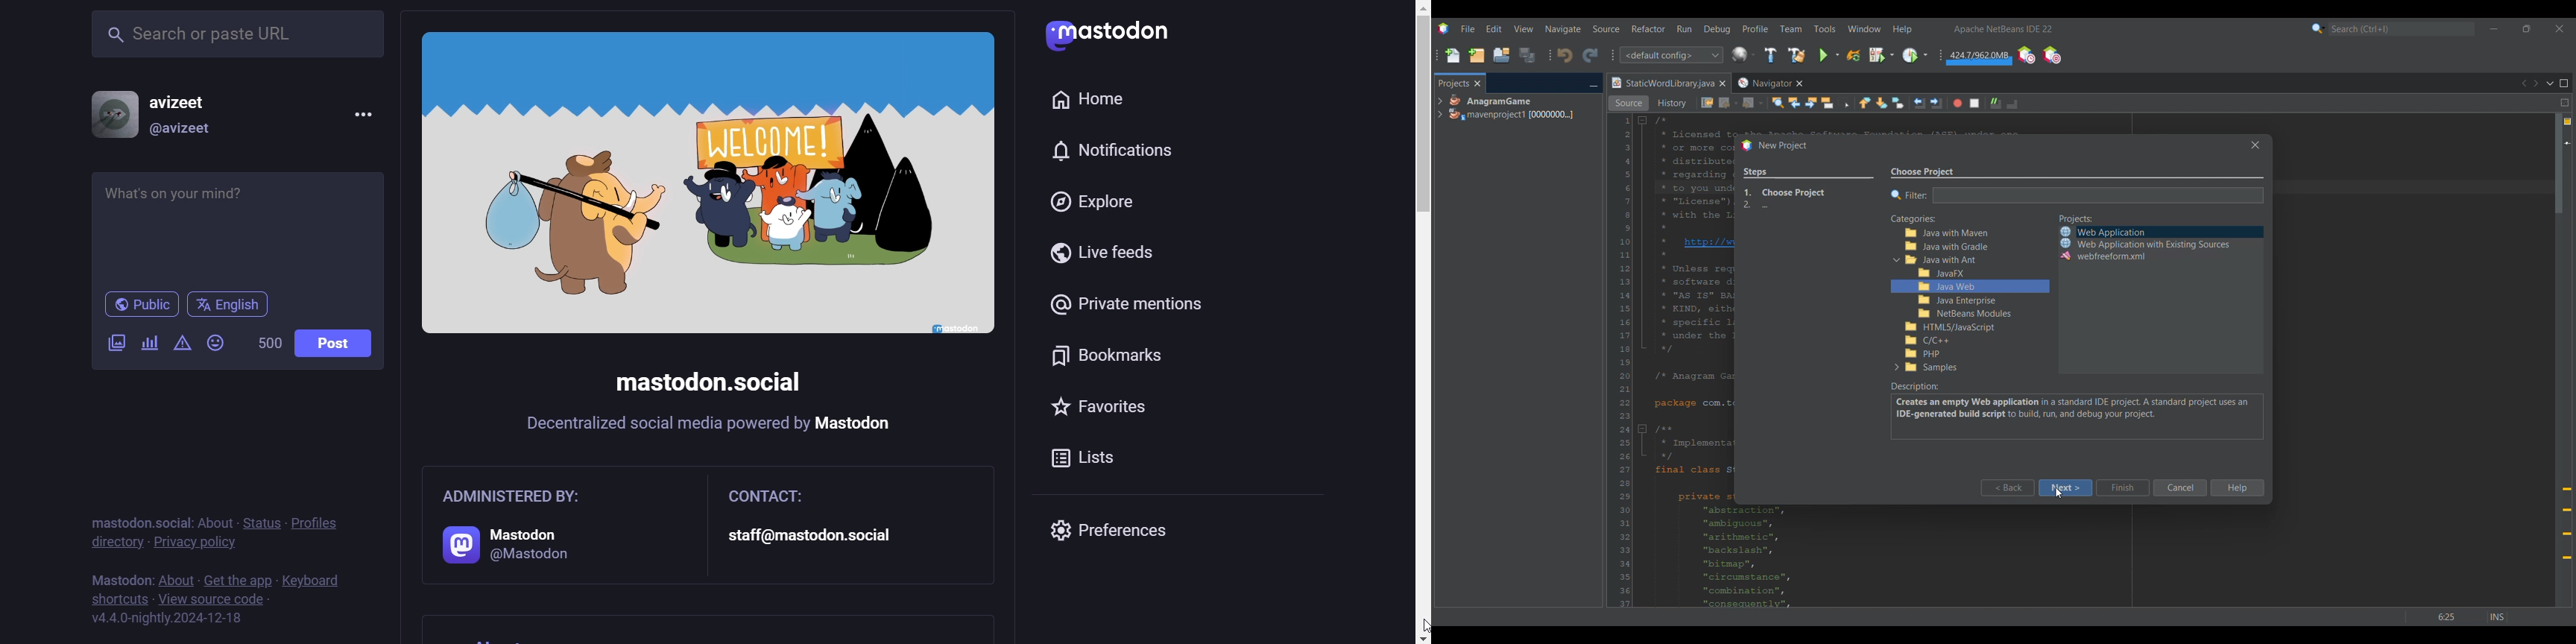 This screenshot has width=2576, height=644. Describe the element at coordinates (1085, 203) in the screenshot. I see `explore` at that location.